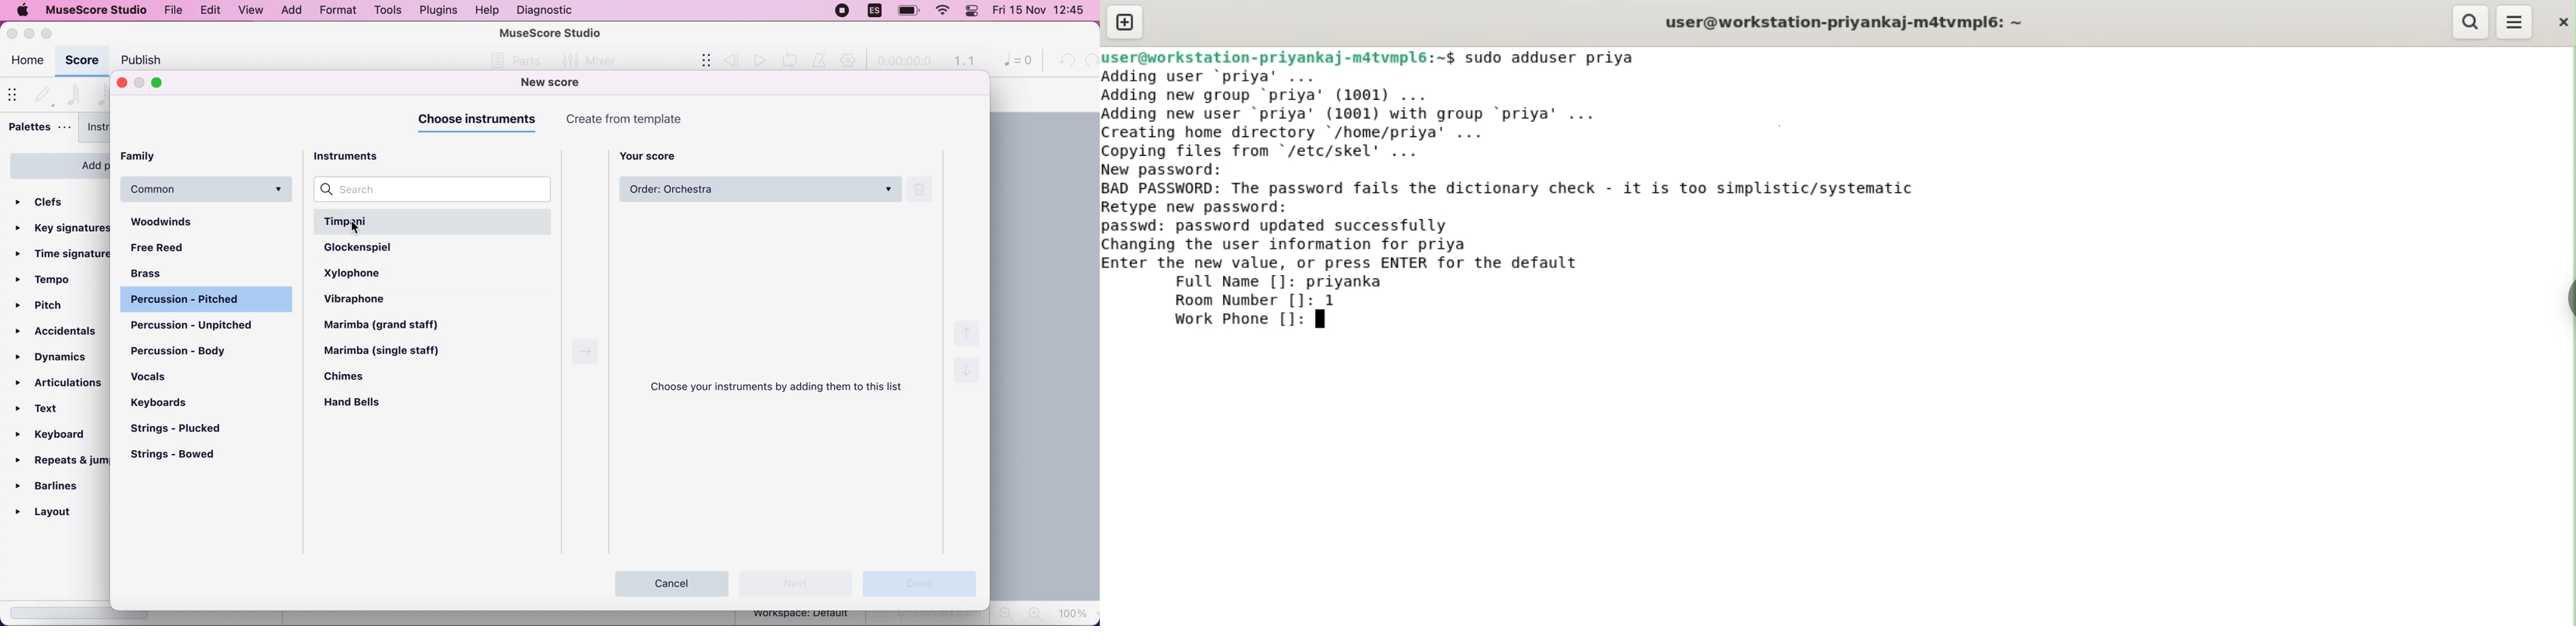  I want to click on language, so click(875, 11).